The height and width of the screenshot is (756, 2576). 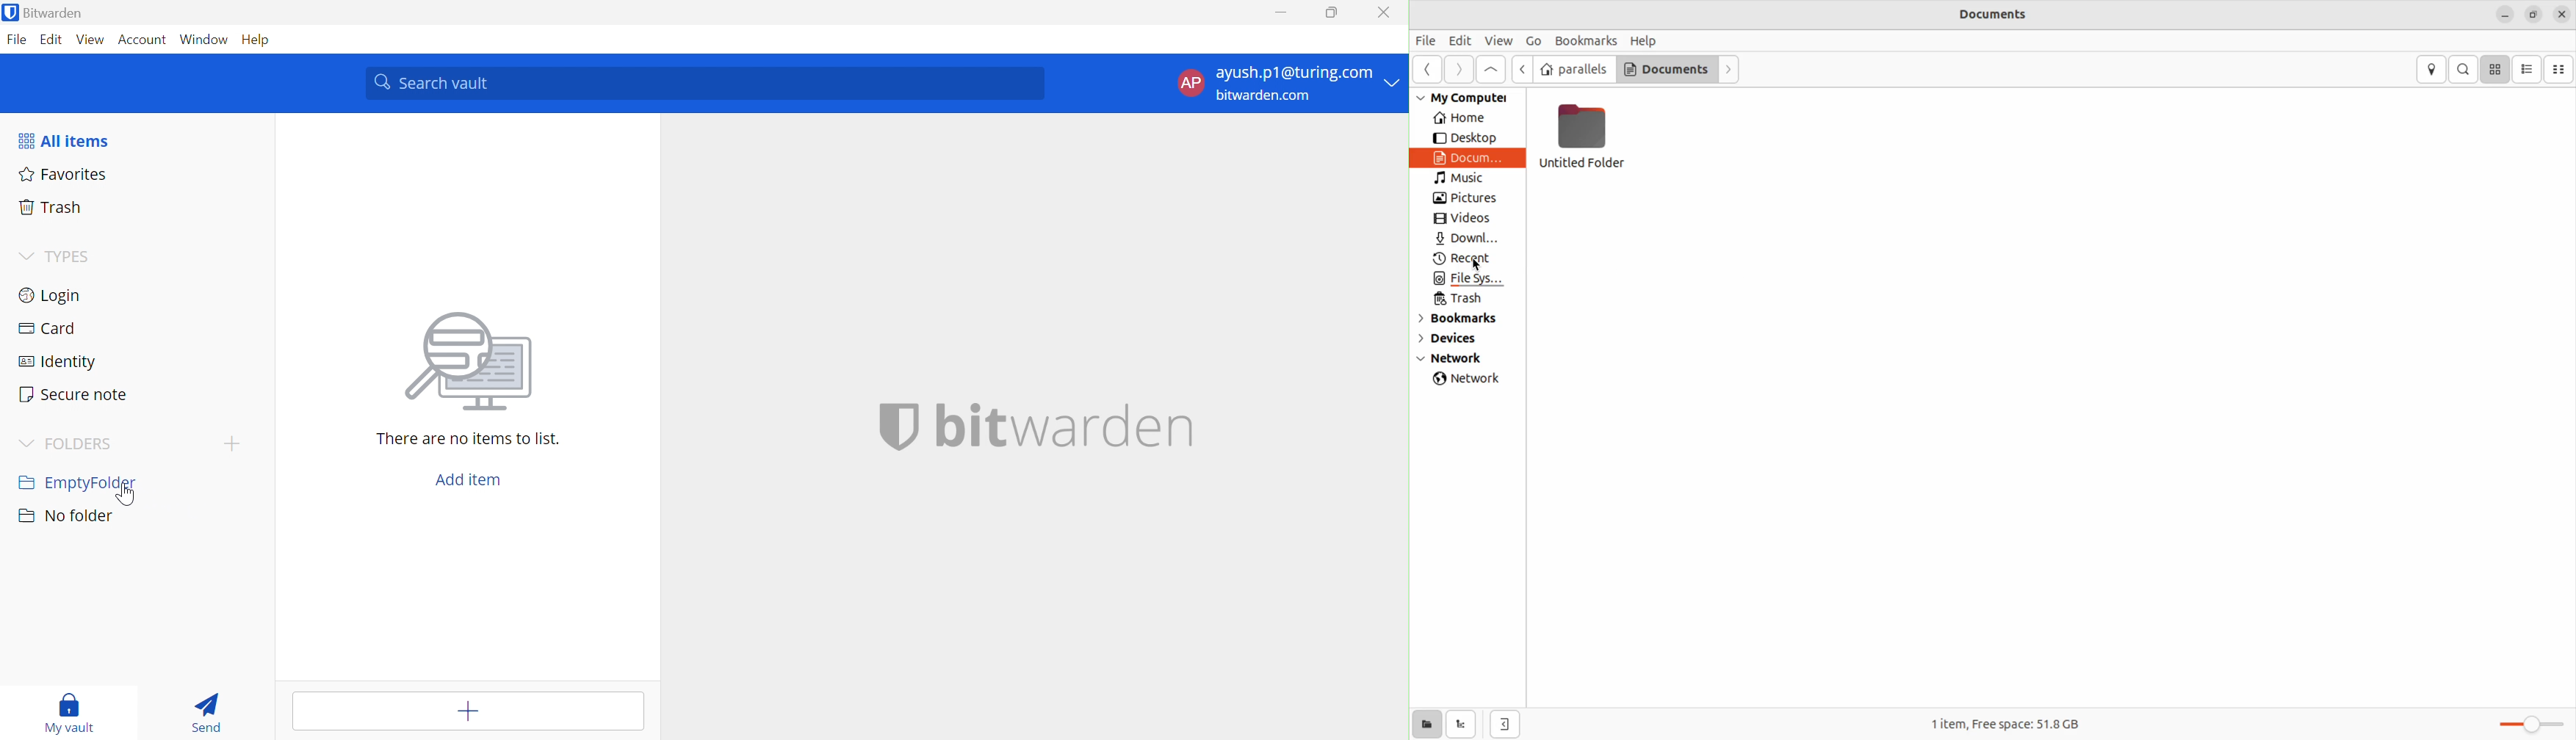 I want to click on searching for file vector image, so click(x=462, y=363).